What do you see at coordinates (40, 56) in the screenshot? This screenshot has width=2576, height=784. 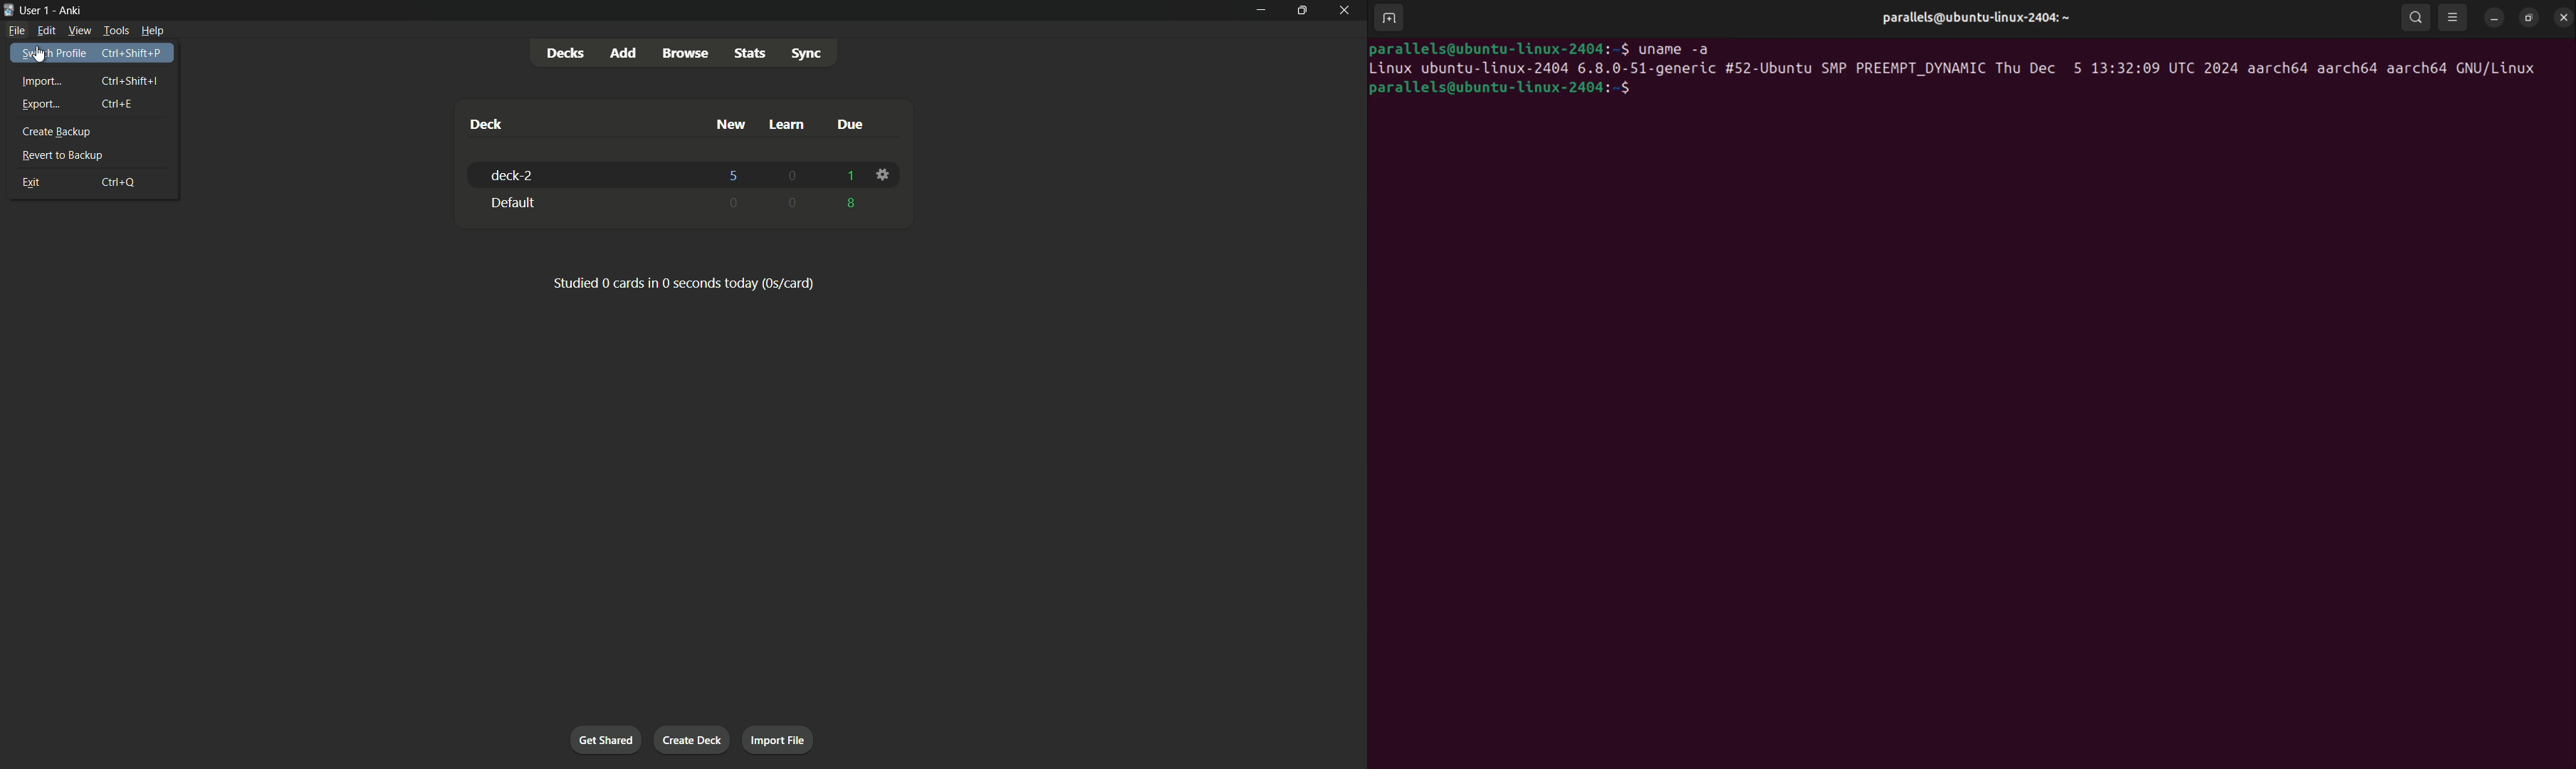 I see `cursor` at bounding box center [40, 56].